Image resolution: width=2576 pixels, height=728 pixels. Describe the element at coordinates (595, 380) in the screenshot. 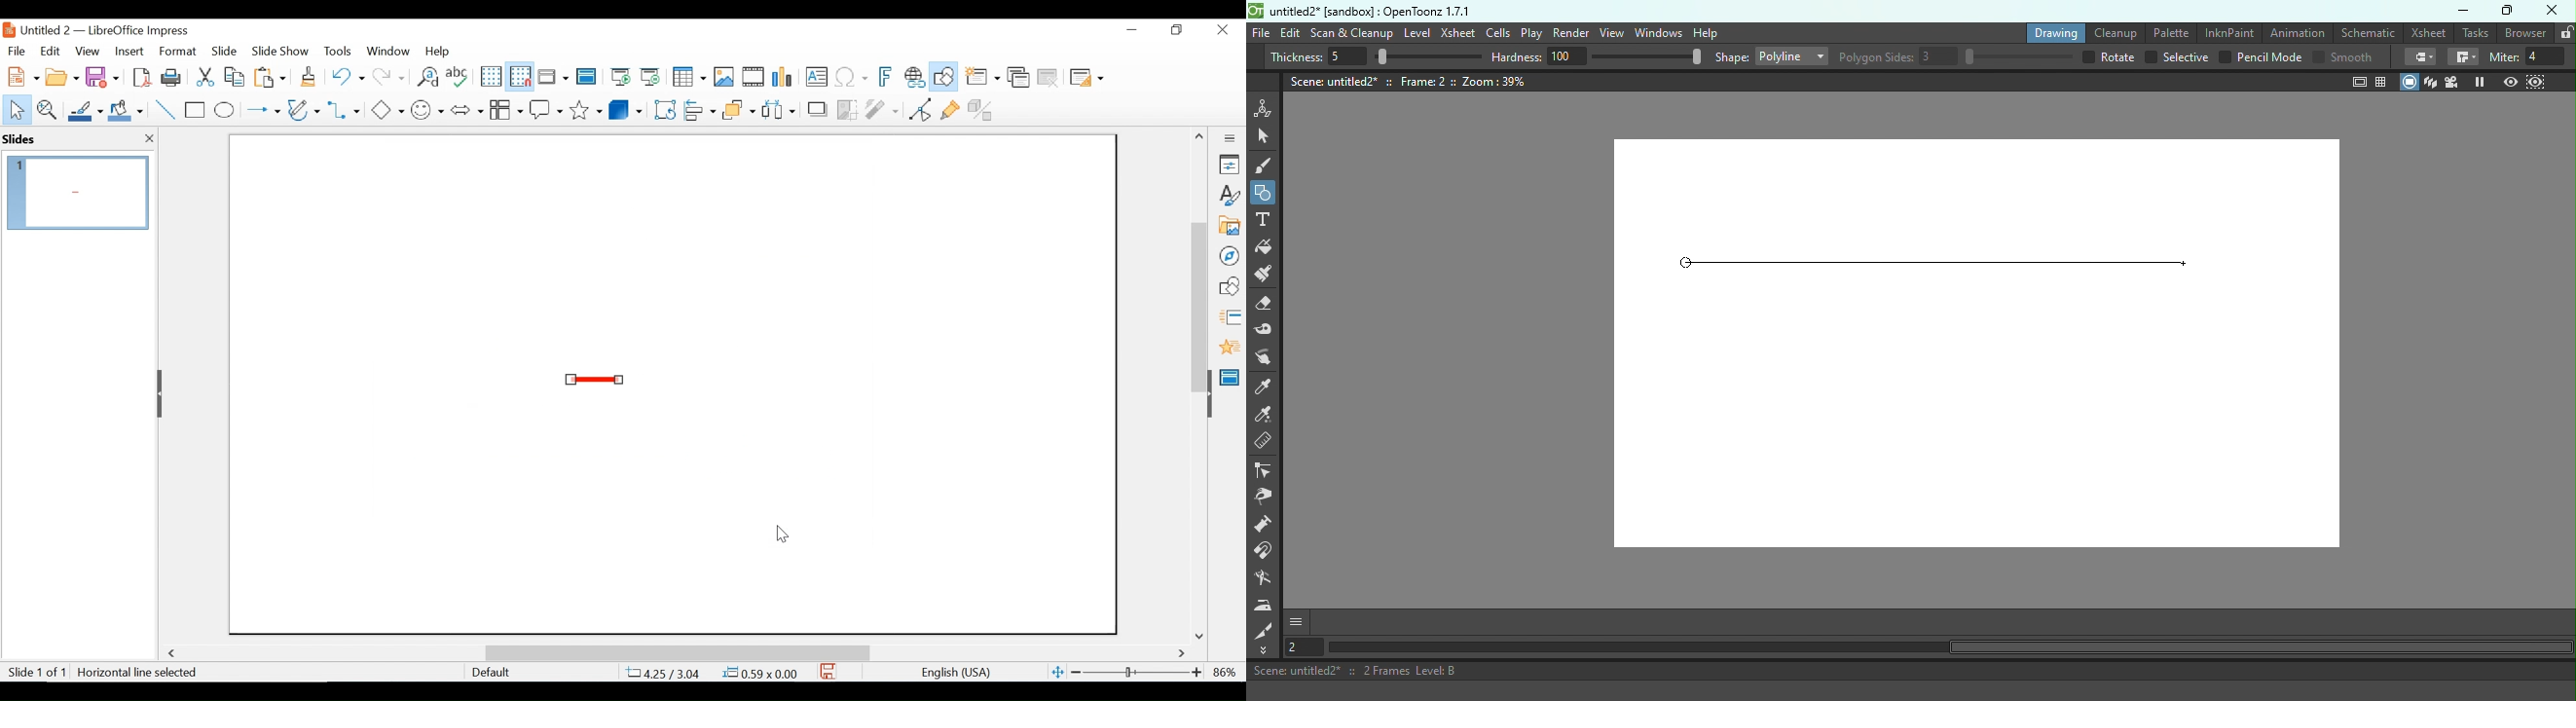

I see `Horizontal Line` at that location.